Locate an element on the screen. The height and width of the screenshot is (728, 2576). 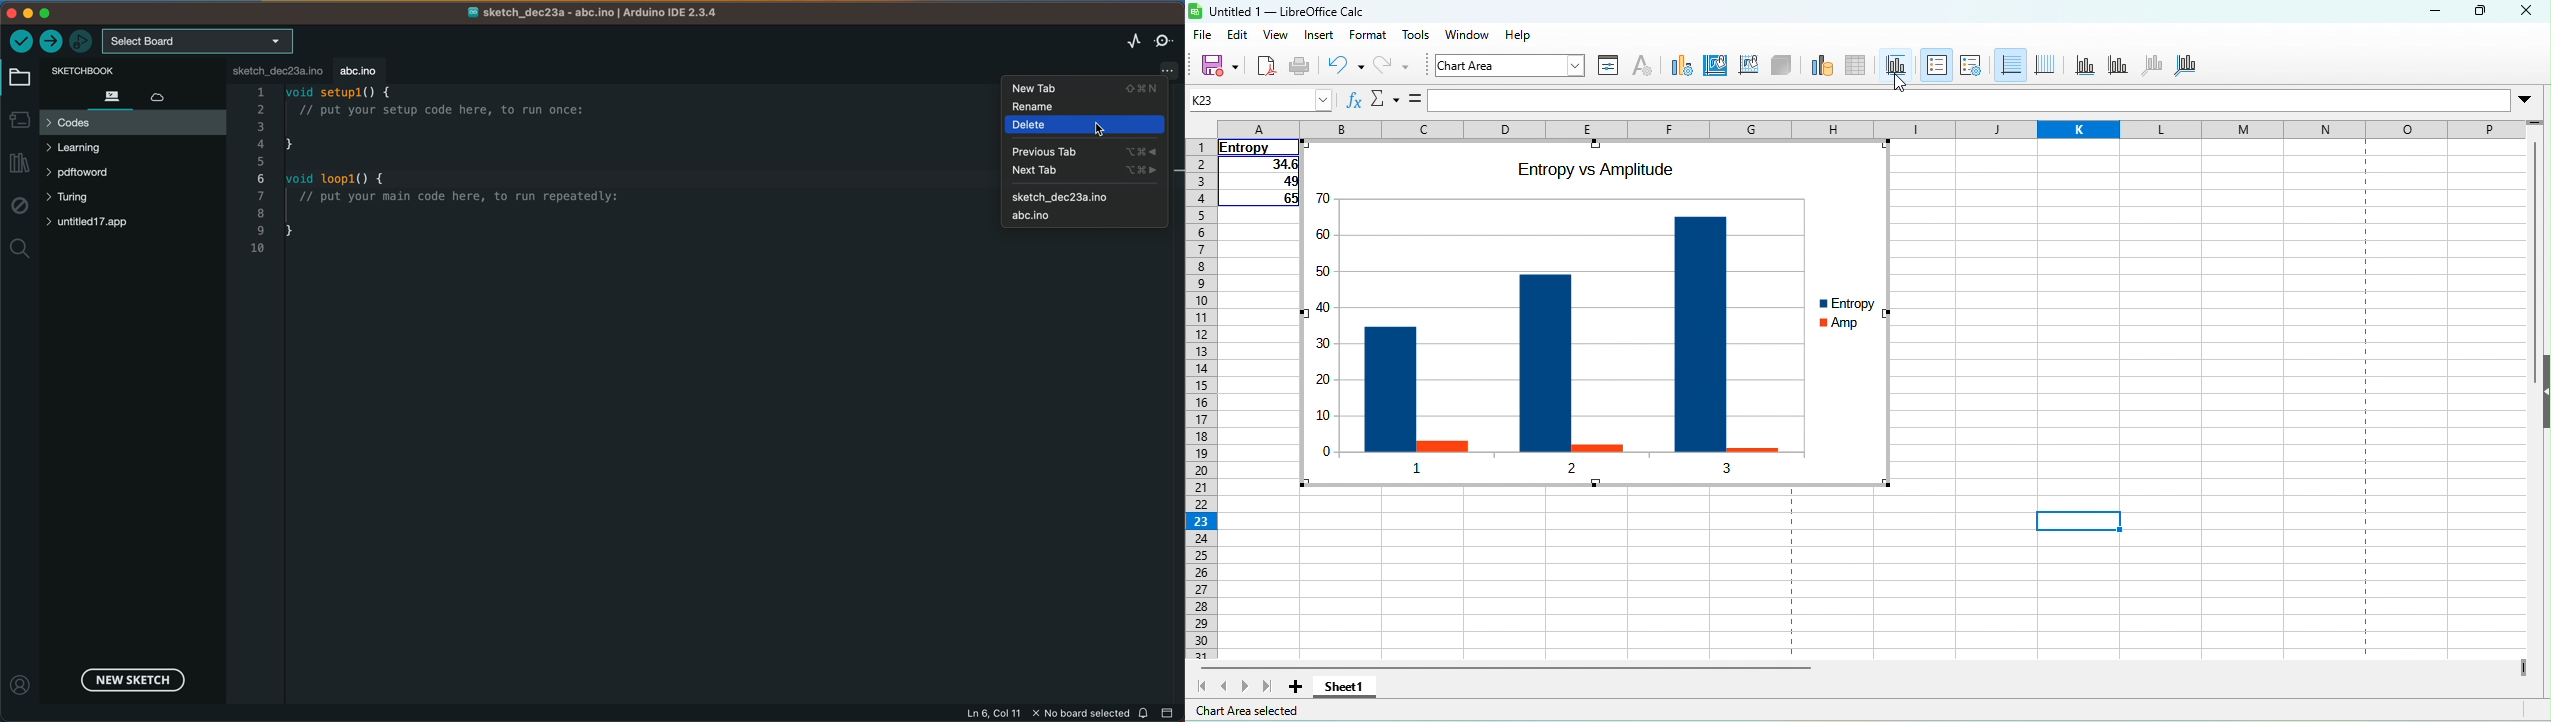
selected cell is located at coordinates (2078, 521).